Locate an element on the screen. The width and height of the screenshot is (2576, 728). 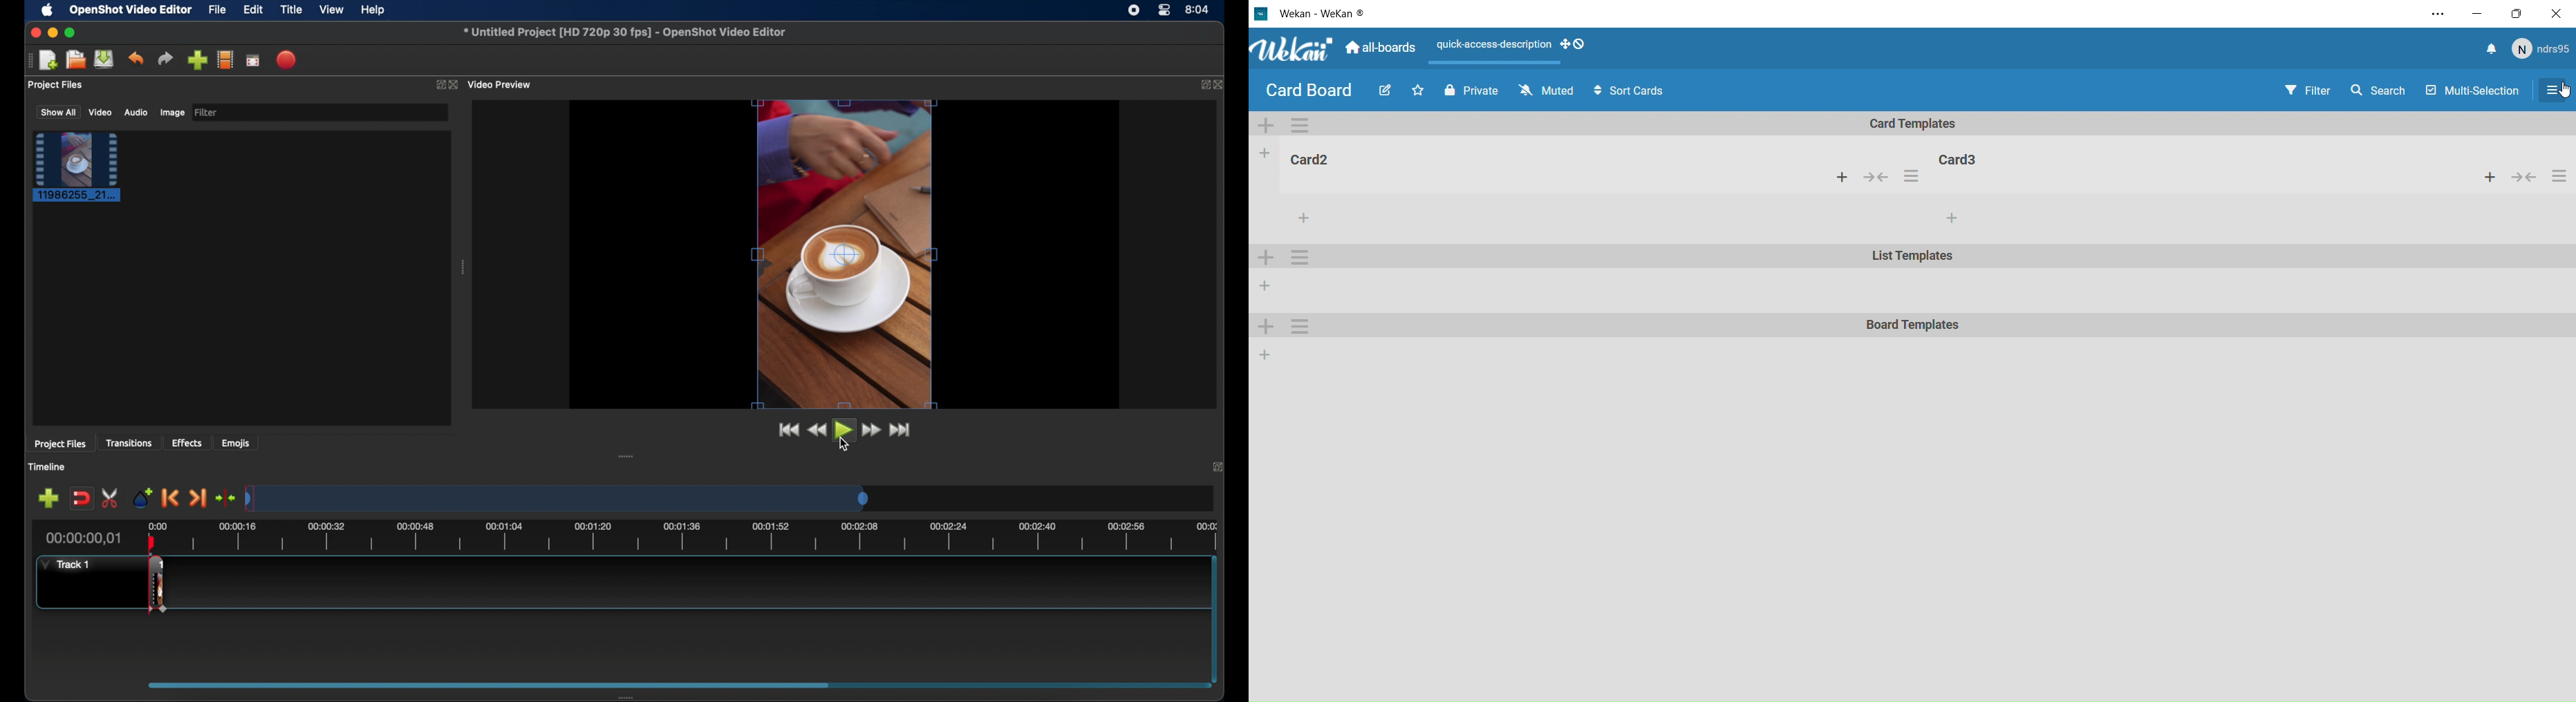
Search is located at coordinates (2383, 88).